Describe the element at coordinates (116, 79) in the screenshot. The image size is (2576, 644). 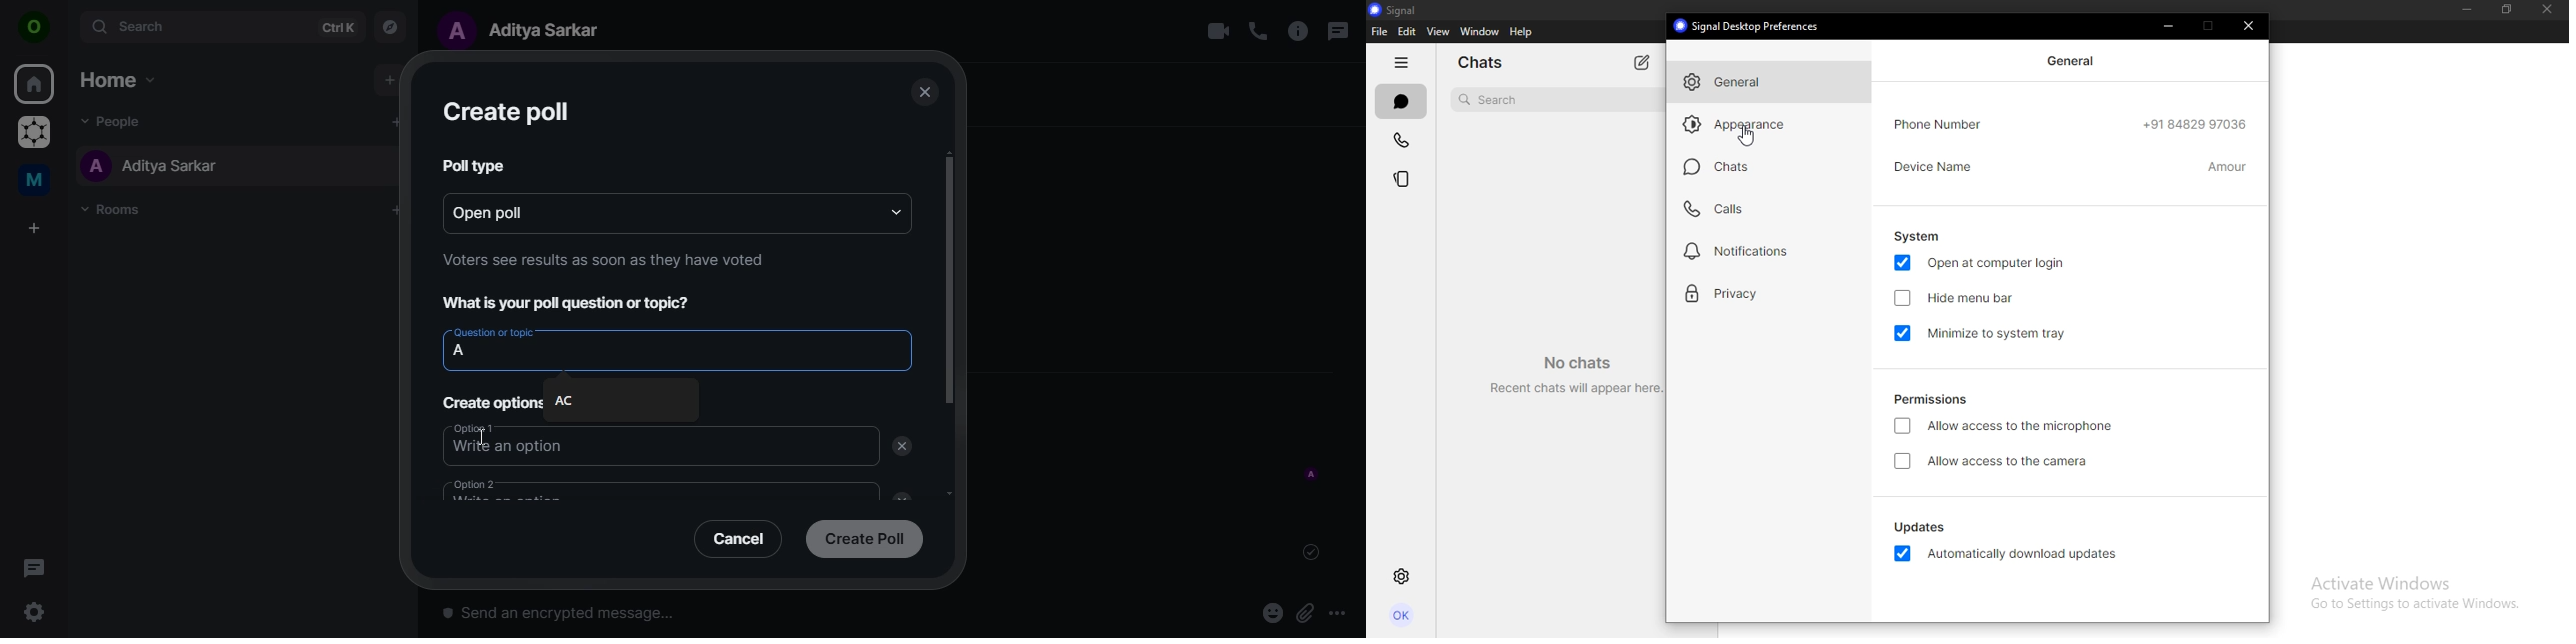
I see `home` at that location.